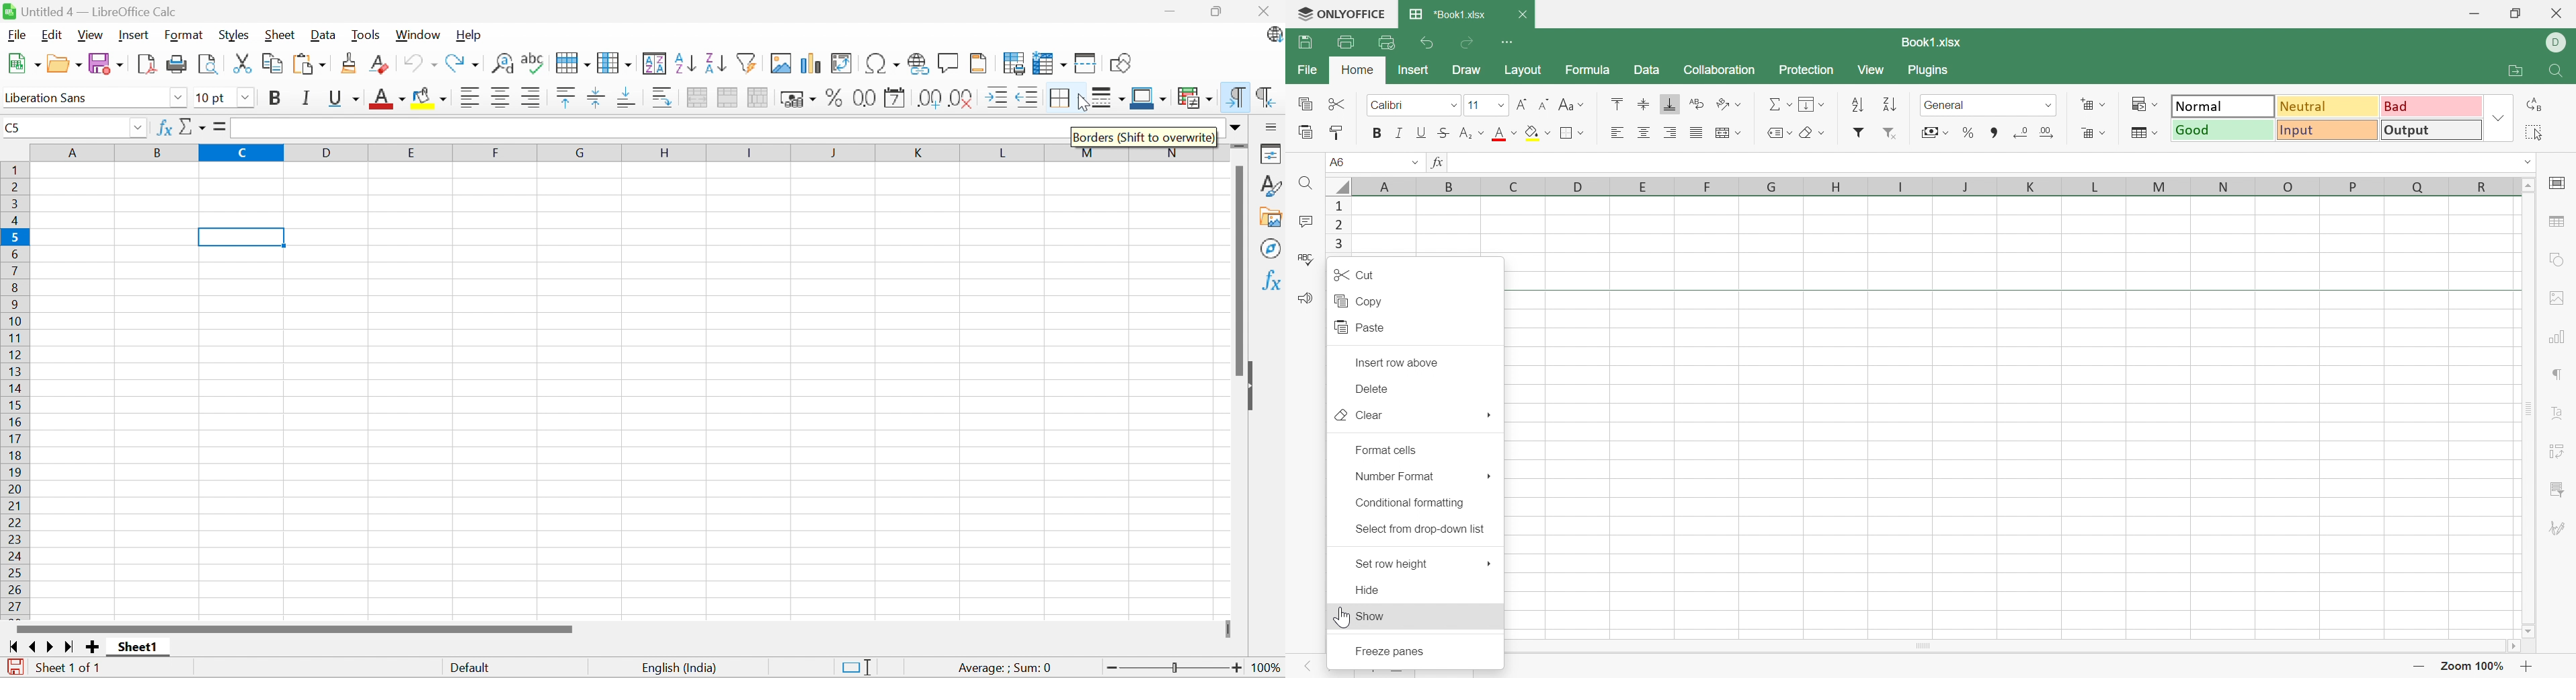 The height and width of the screenshot is (700, 2576). I want to click on Remove style, so click(1896, 134).